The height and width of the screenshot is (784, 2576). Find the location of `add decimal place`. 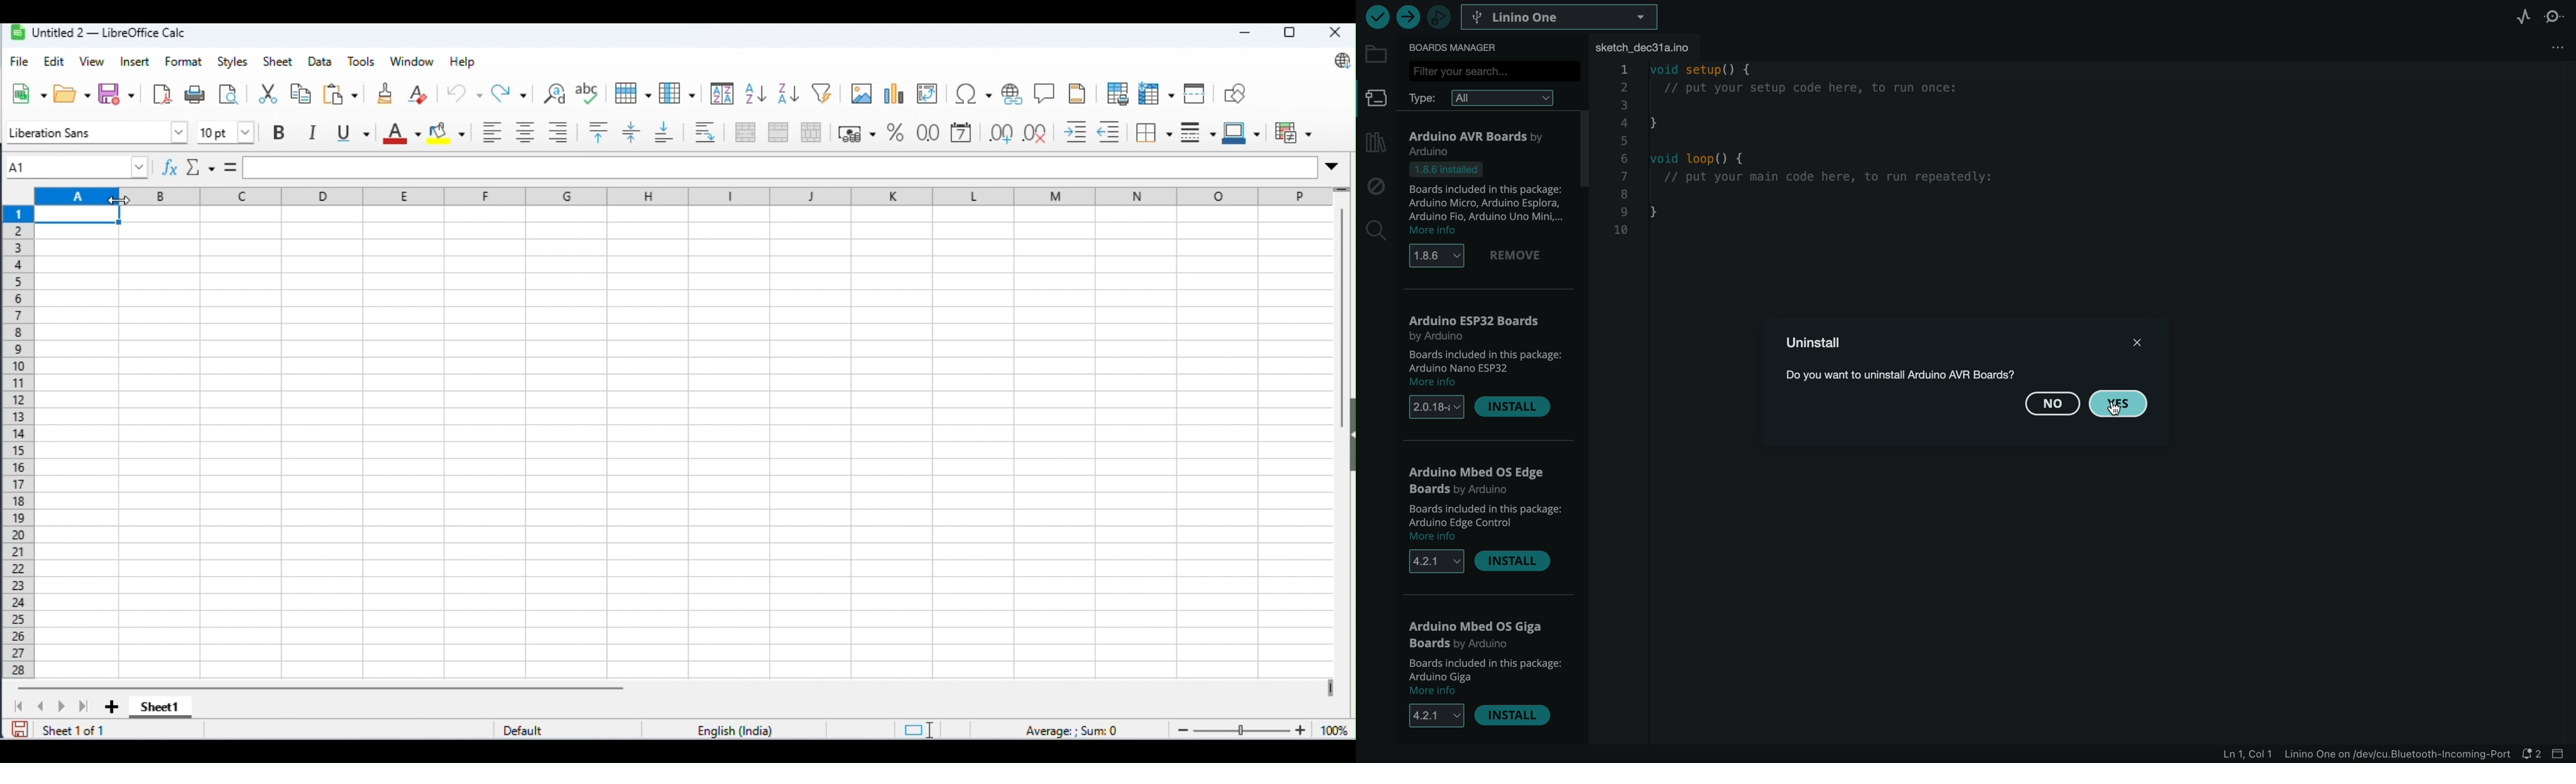

add decimal place is located at coordinates (1000, 132).